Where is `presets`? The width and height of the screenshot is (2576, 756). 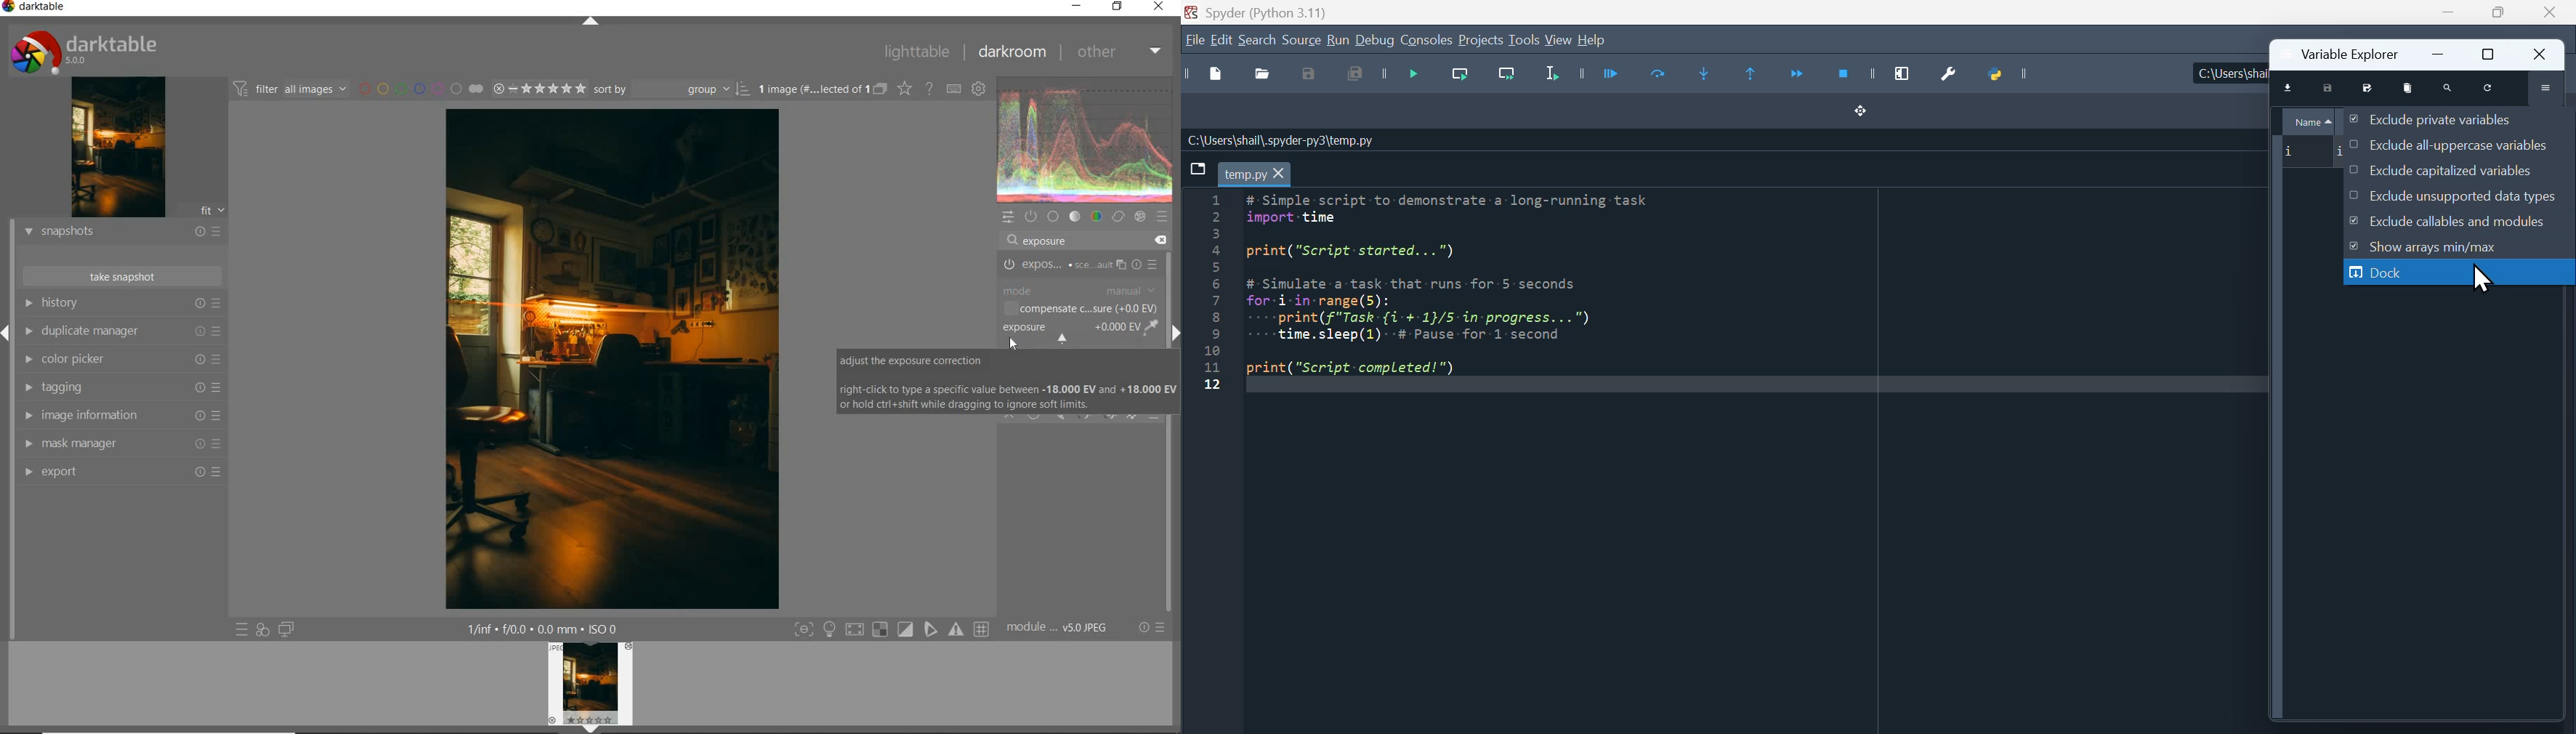
presets is located at coordinates (1163, 217).